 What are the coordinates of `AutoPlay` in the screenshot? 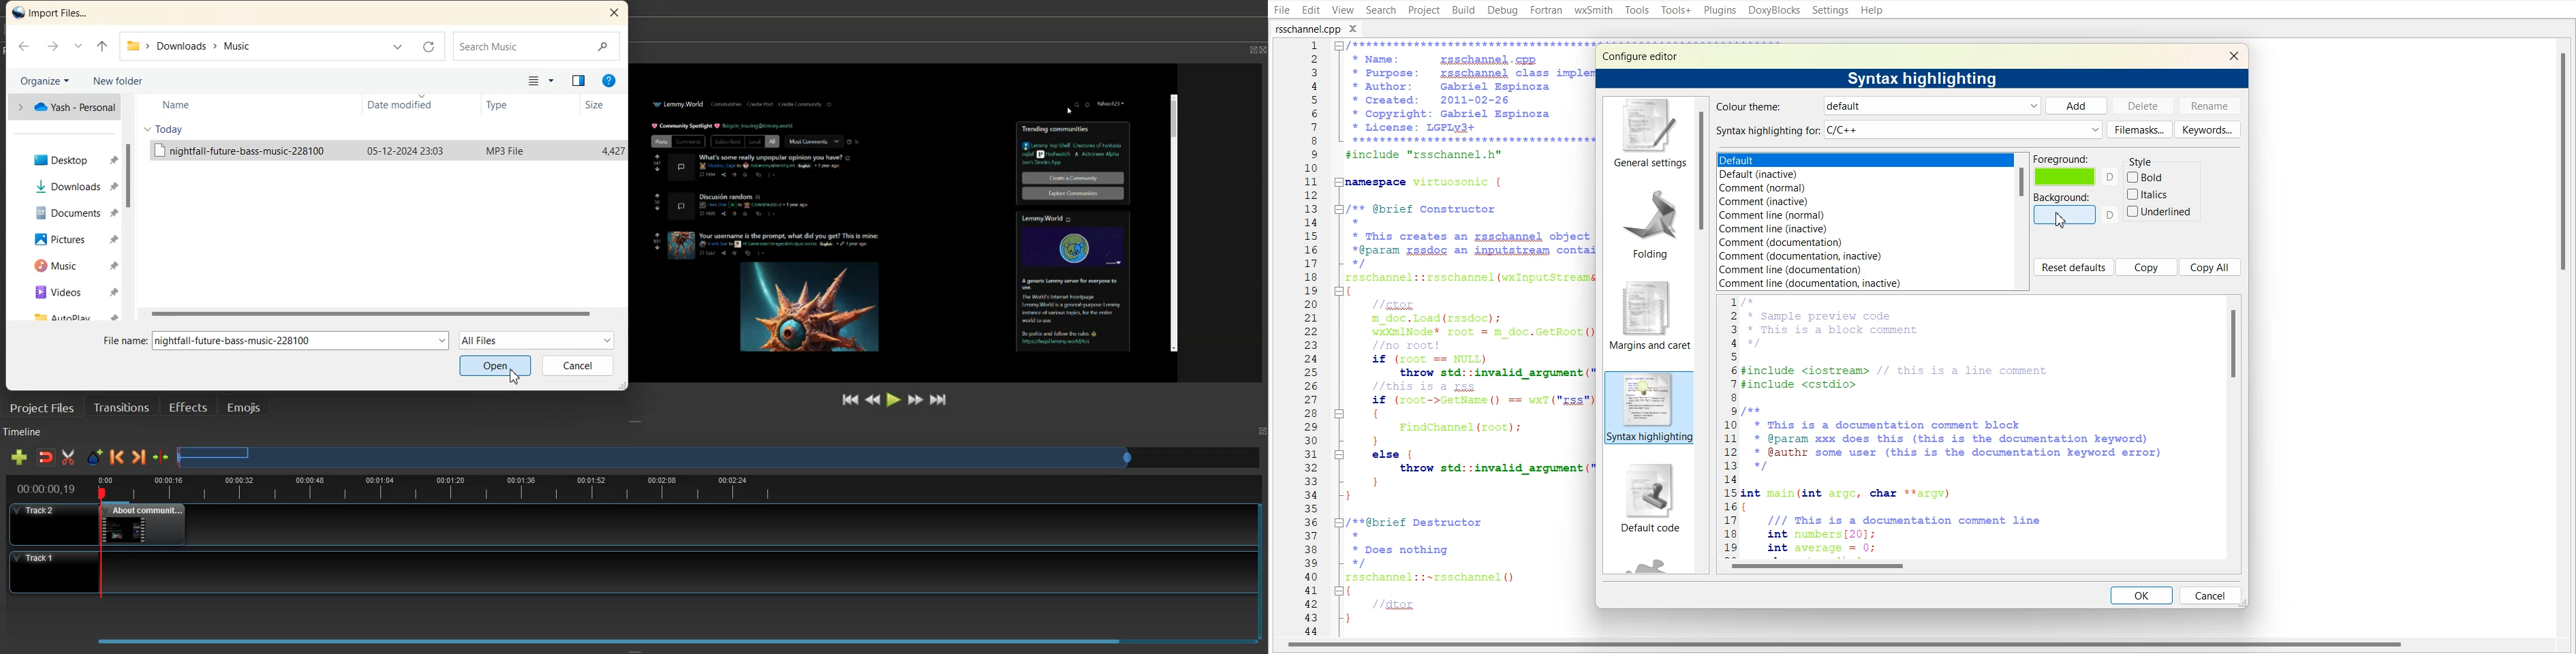 It's located at (63, 314).